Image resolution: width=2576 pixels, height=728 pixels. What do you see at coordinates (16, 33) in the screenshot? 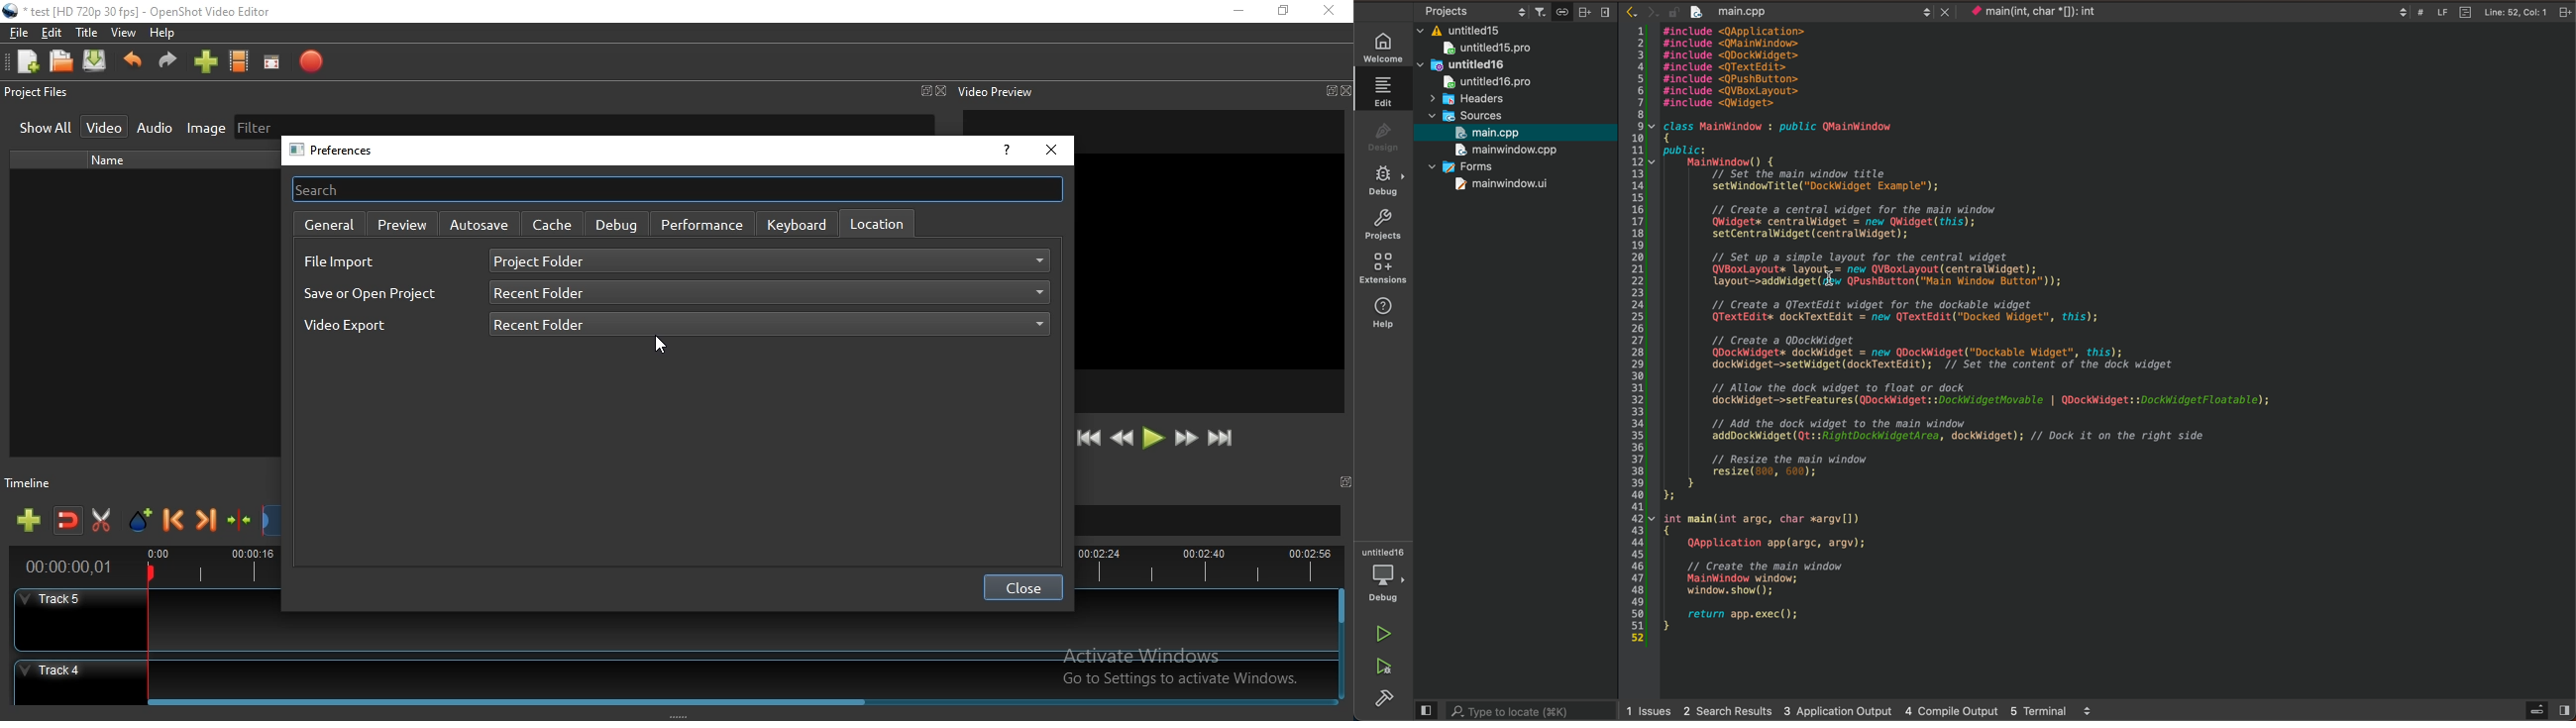
I see `File` at bounding box center [16, 33].